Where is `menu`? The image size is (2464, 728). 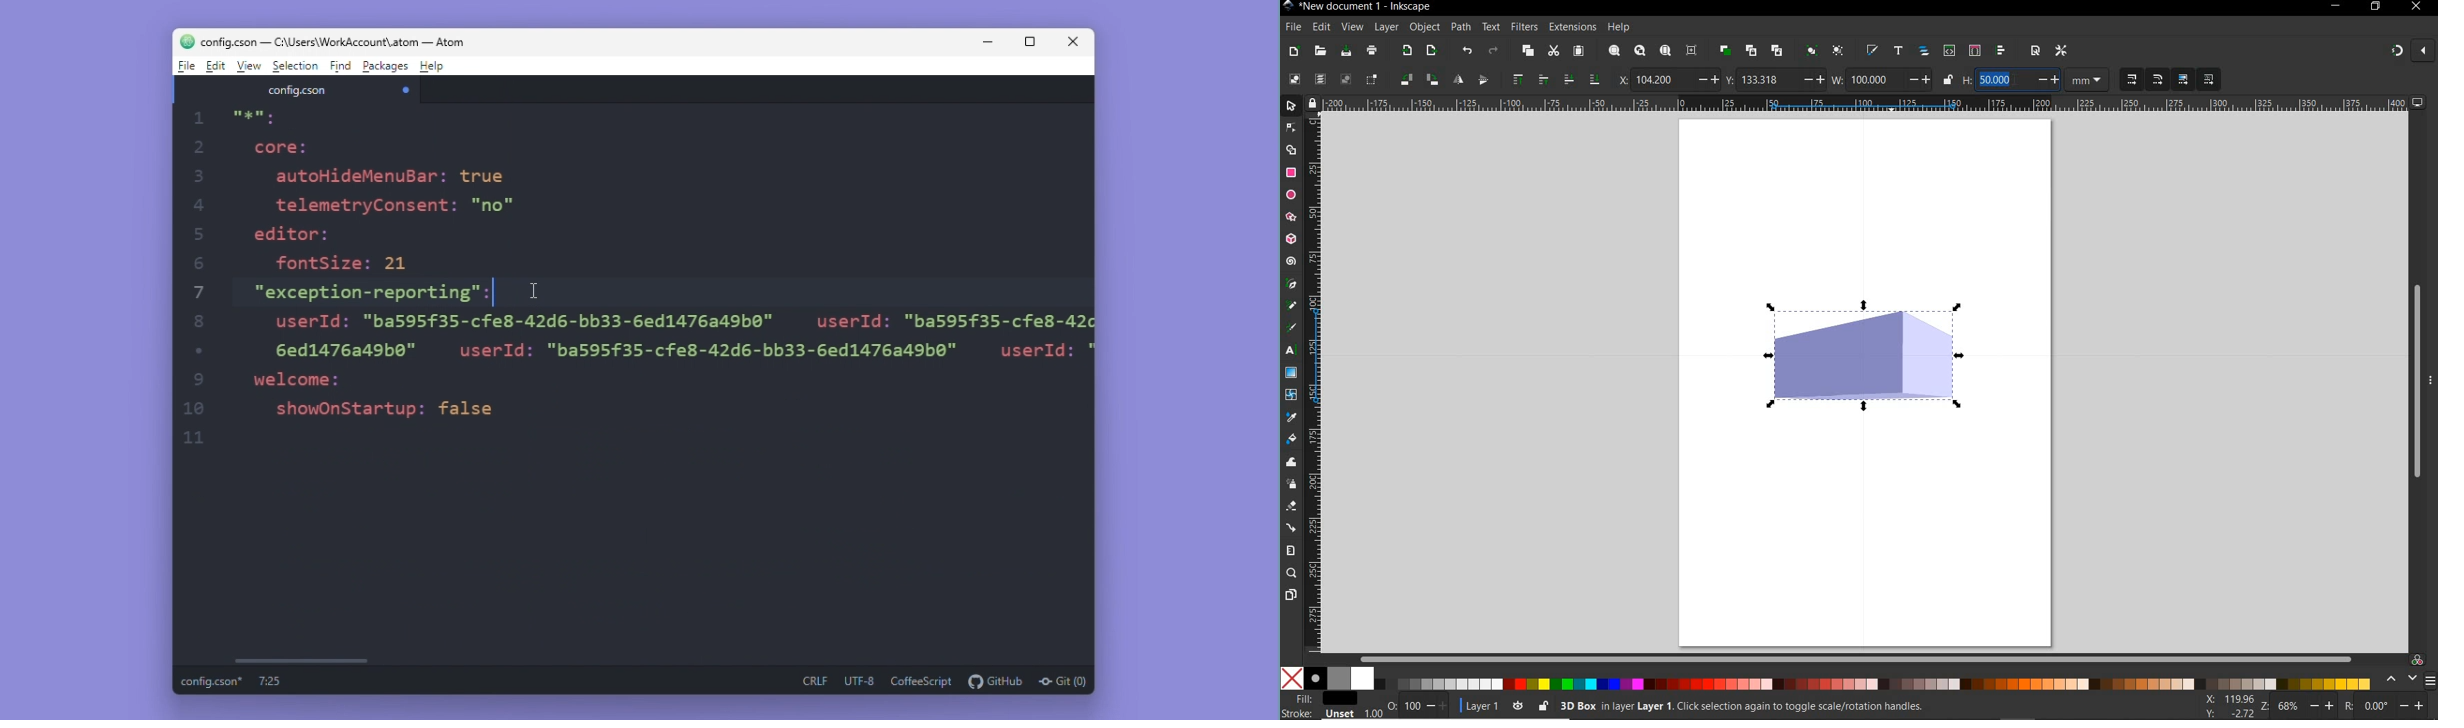
menu is located at coordinates (2431, 681).